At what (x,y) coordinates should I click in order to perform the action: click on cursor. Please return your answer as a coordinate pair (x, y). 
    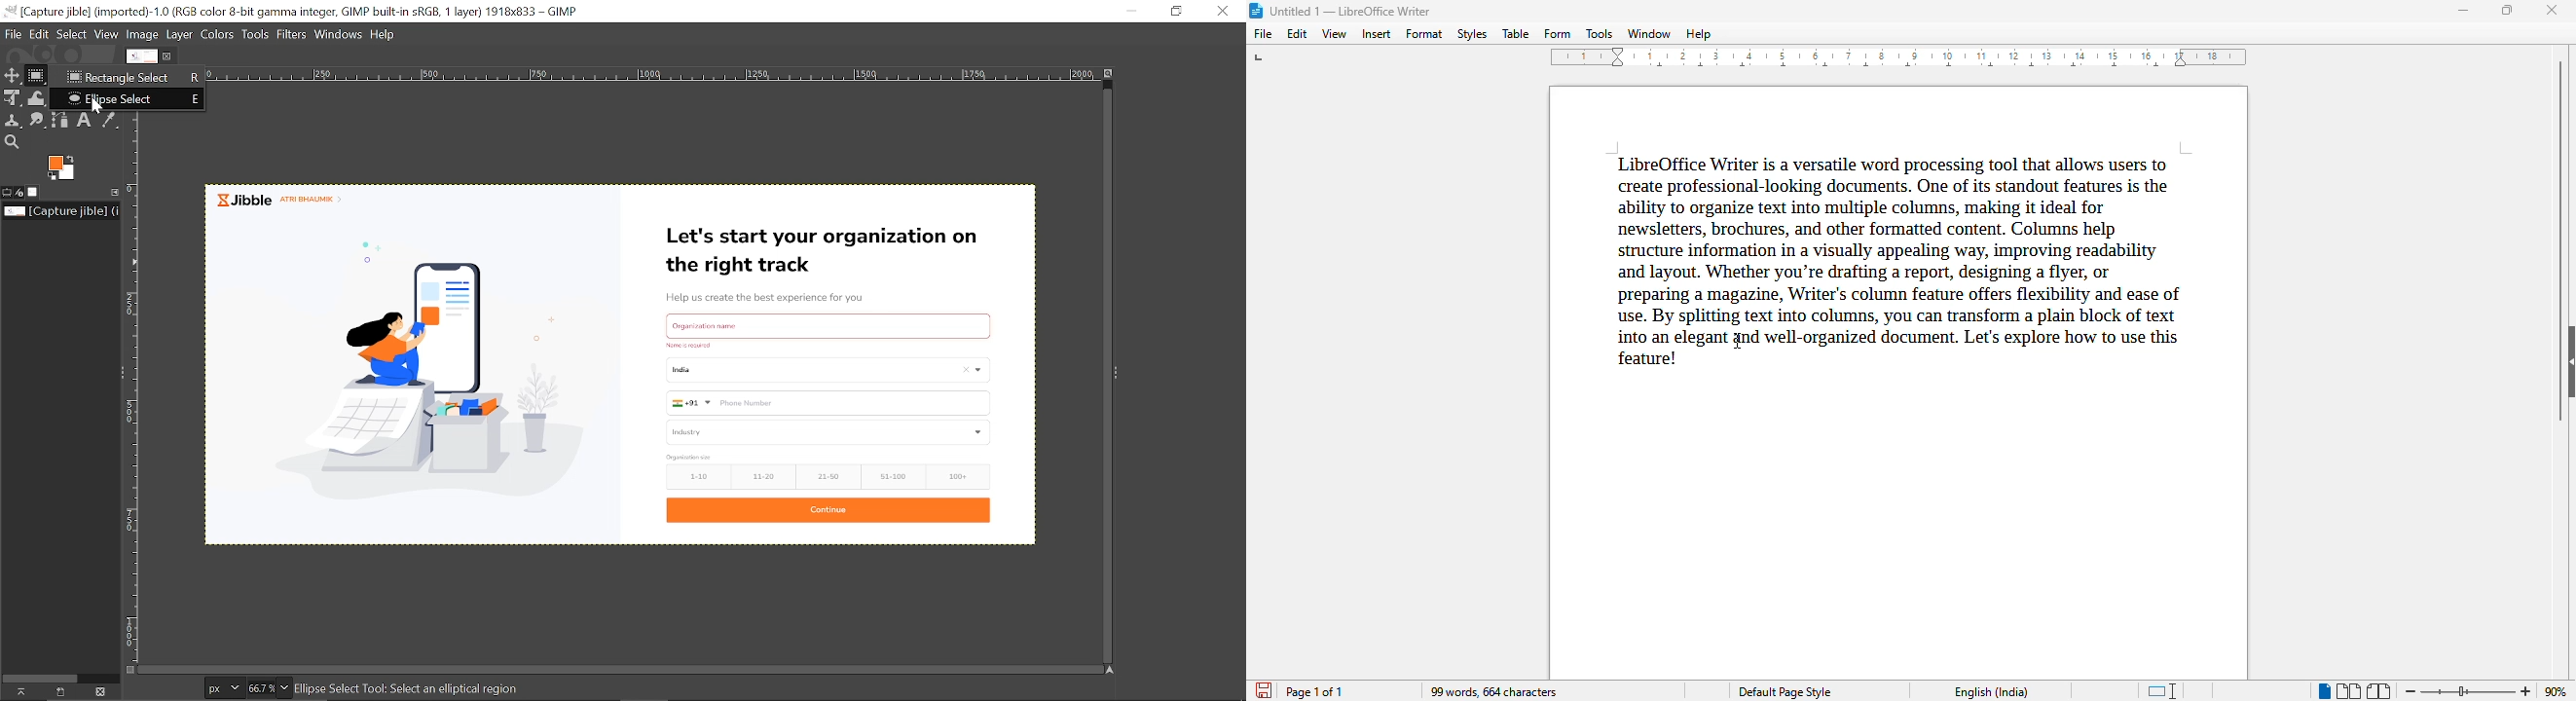
    Looking at the image, I should click on (1740, 343).